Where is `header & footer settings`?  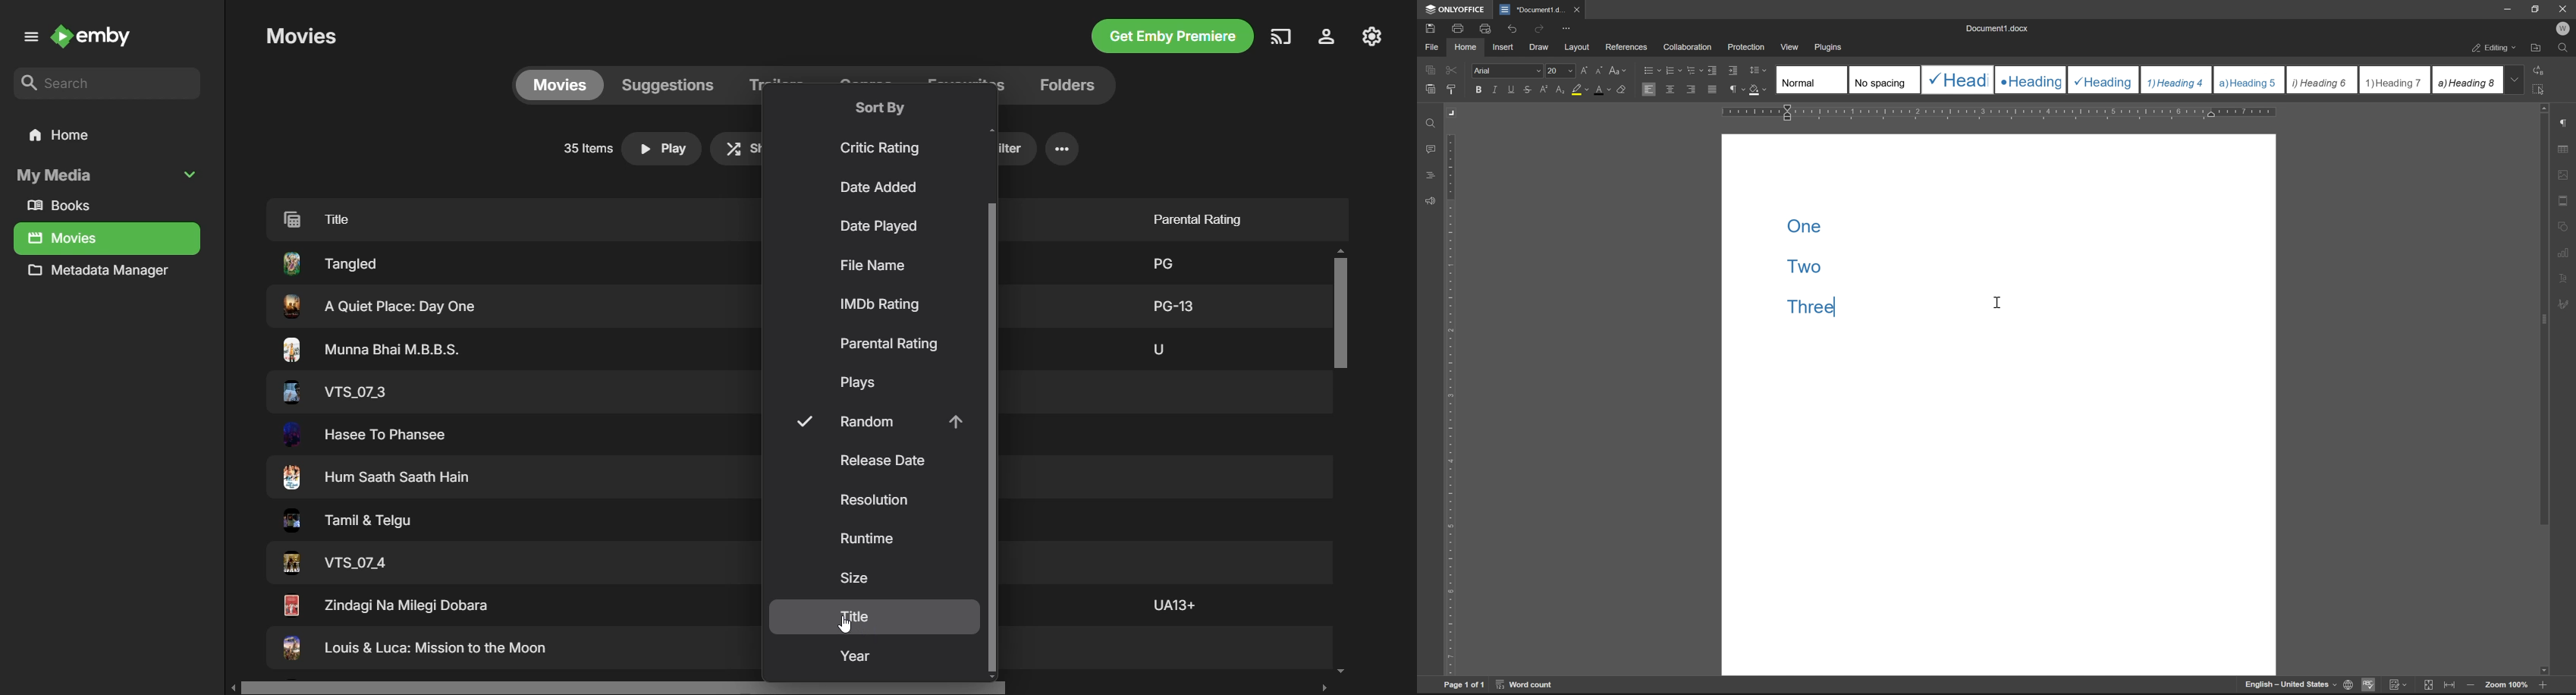 header & footer settings is located at coordinates (2563, 200).